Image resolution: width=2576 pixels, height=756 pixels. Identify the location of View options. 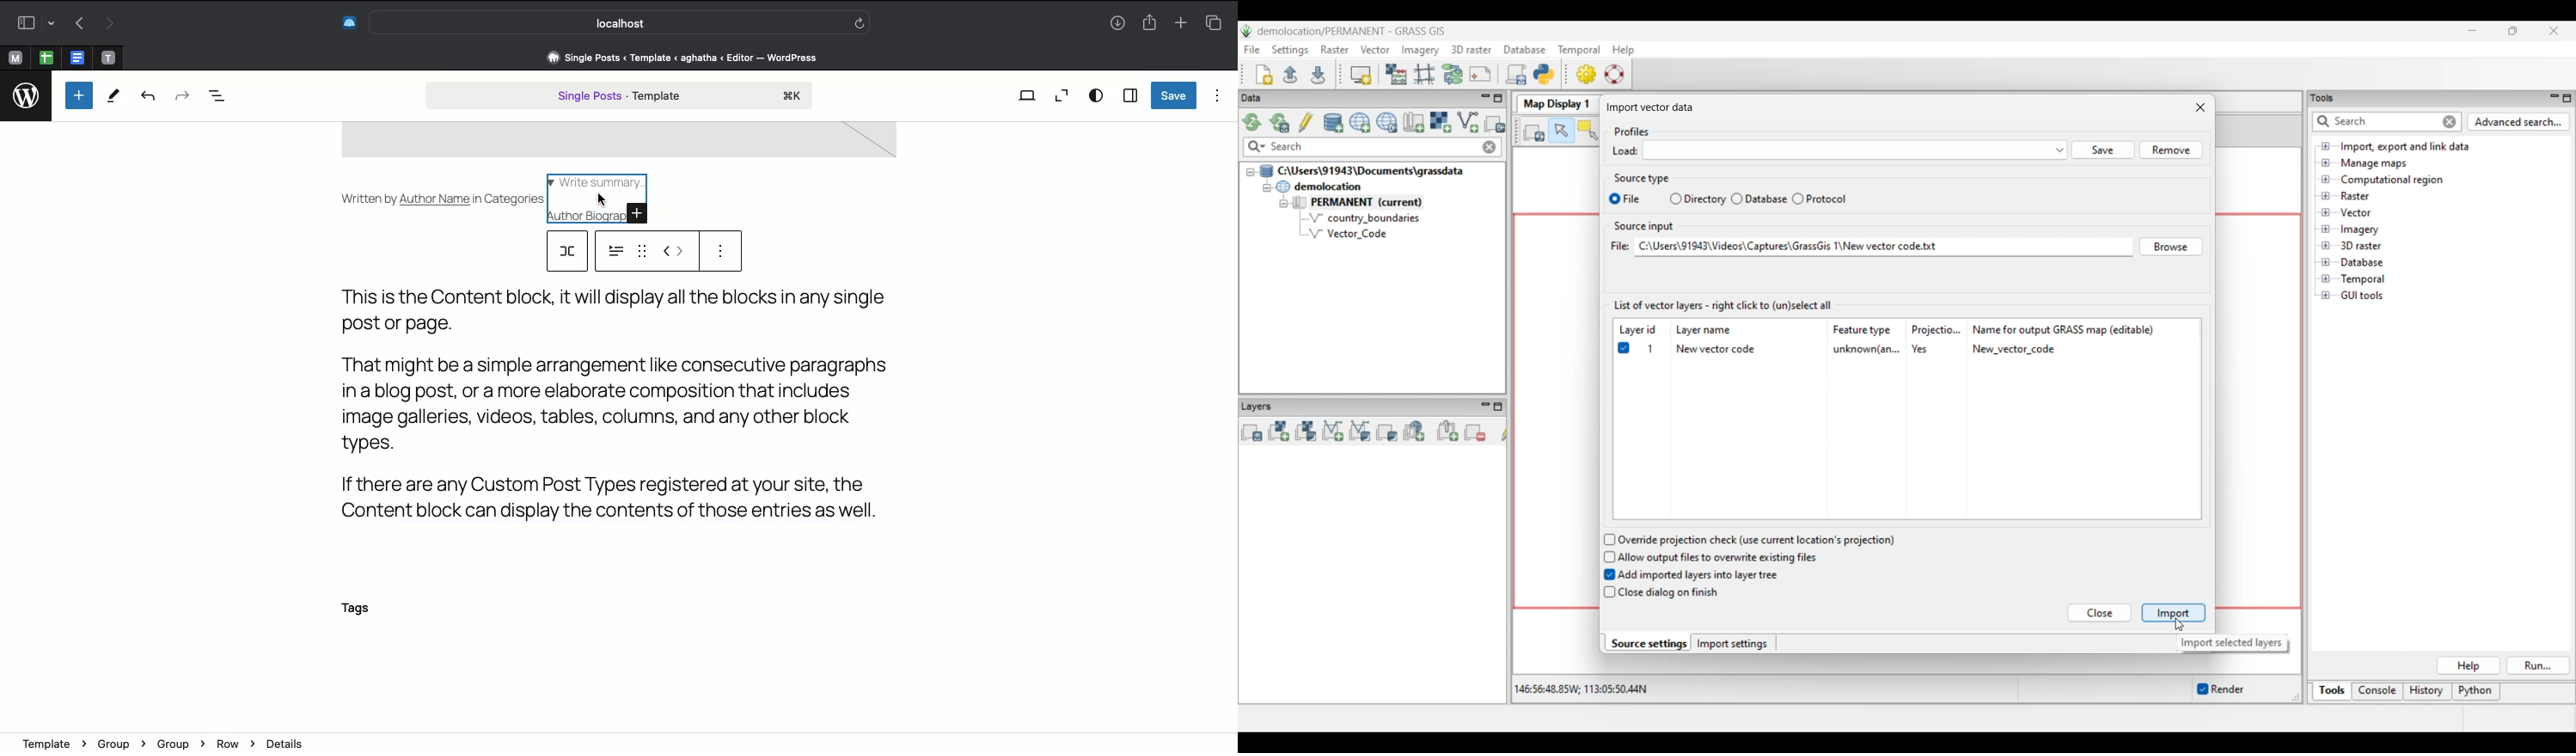
(1096, 95).